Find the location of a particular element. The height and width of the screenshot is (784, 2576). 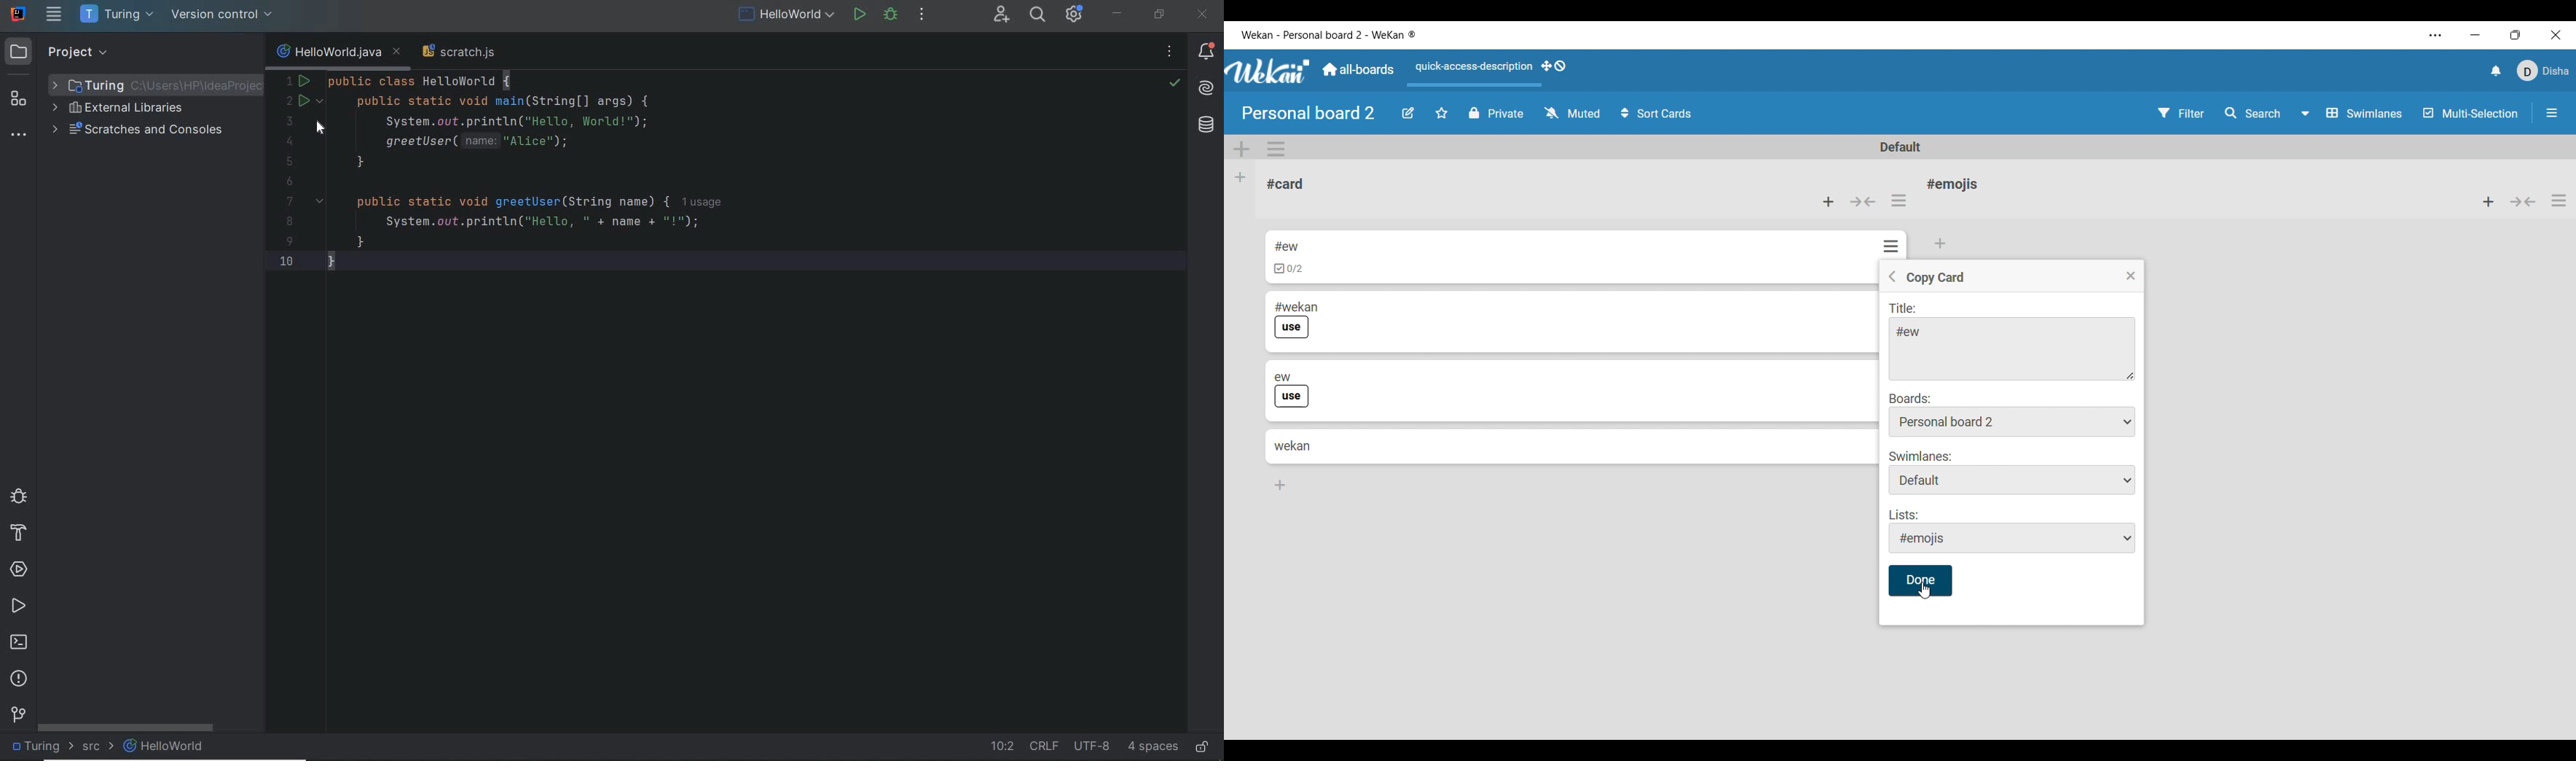

Card 2 is located at coordinates (1341, 304).